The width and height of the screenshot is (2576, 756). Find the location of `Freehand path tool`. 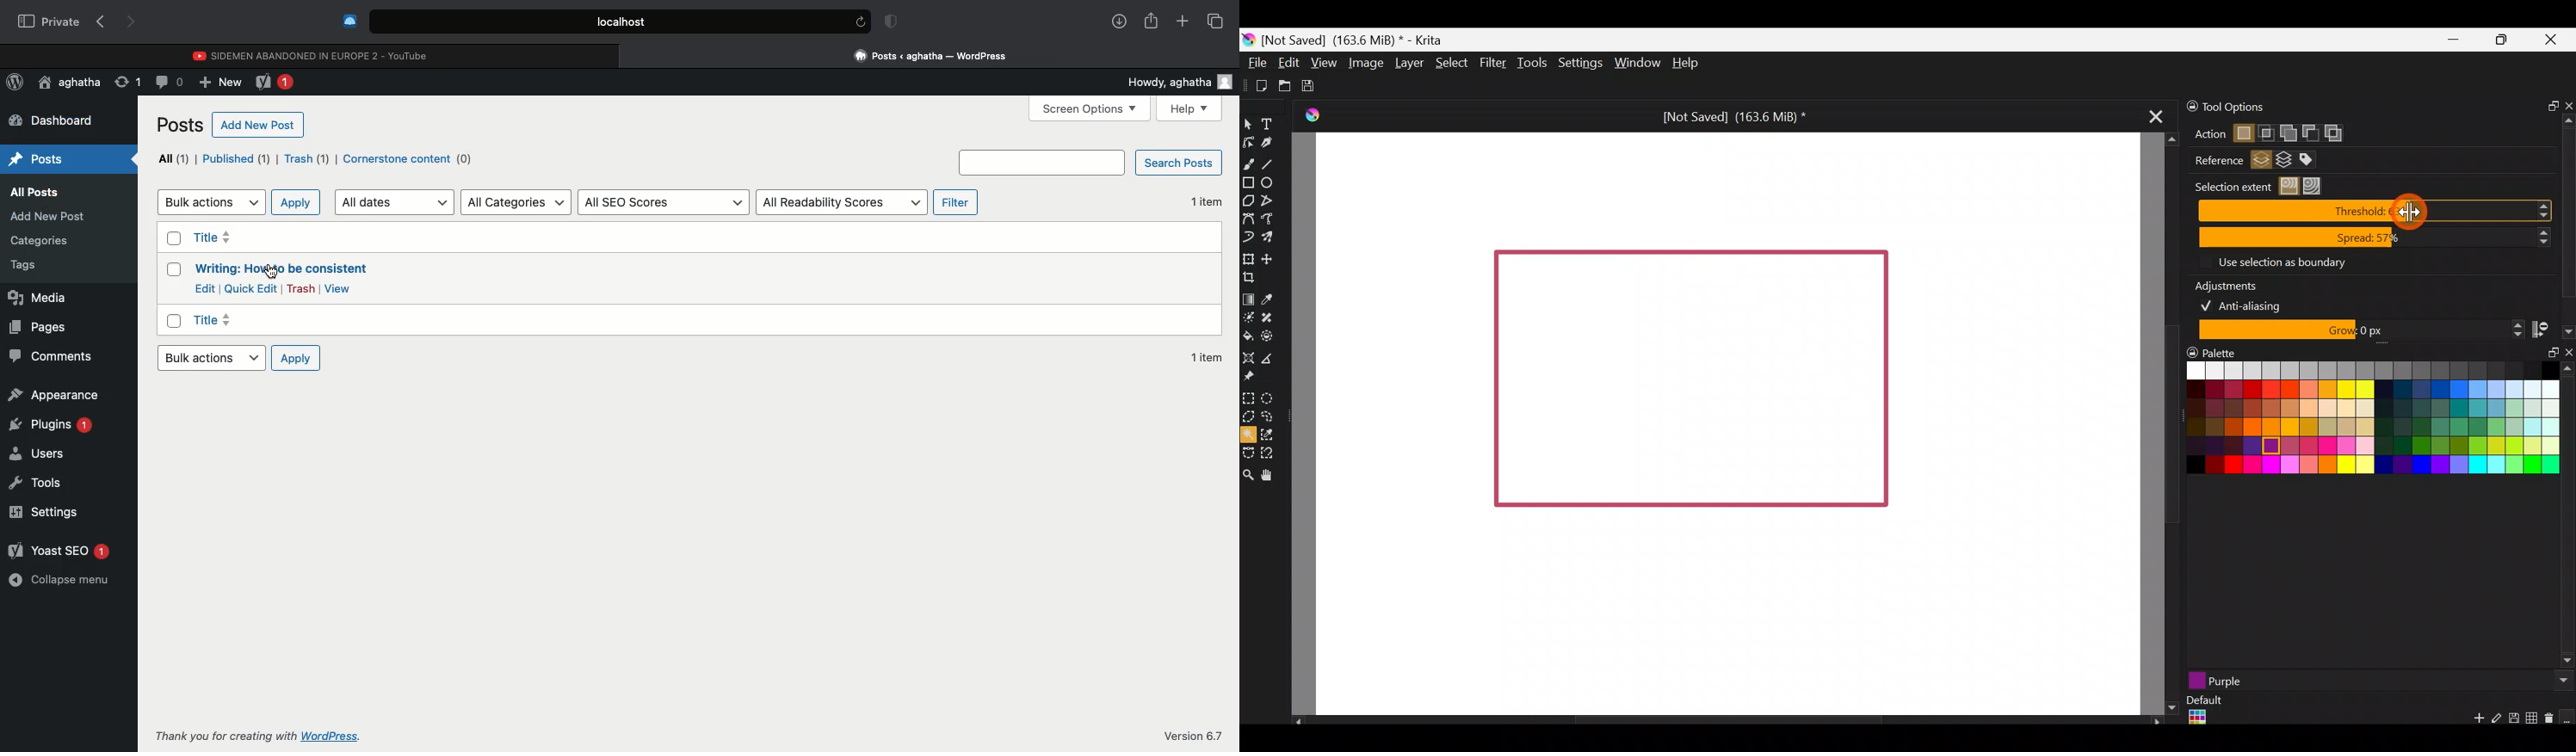

Freehand path tool is located at coordinates (1271, 217).